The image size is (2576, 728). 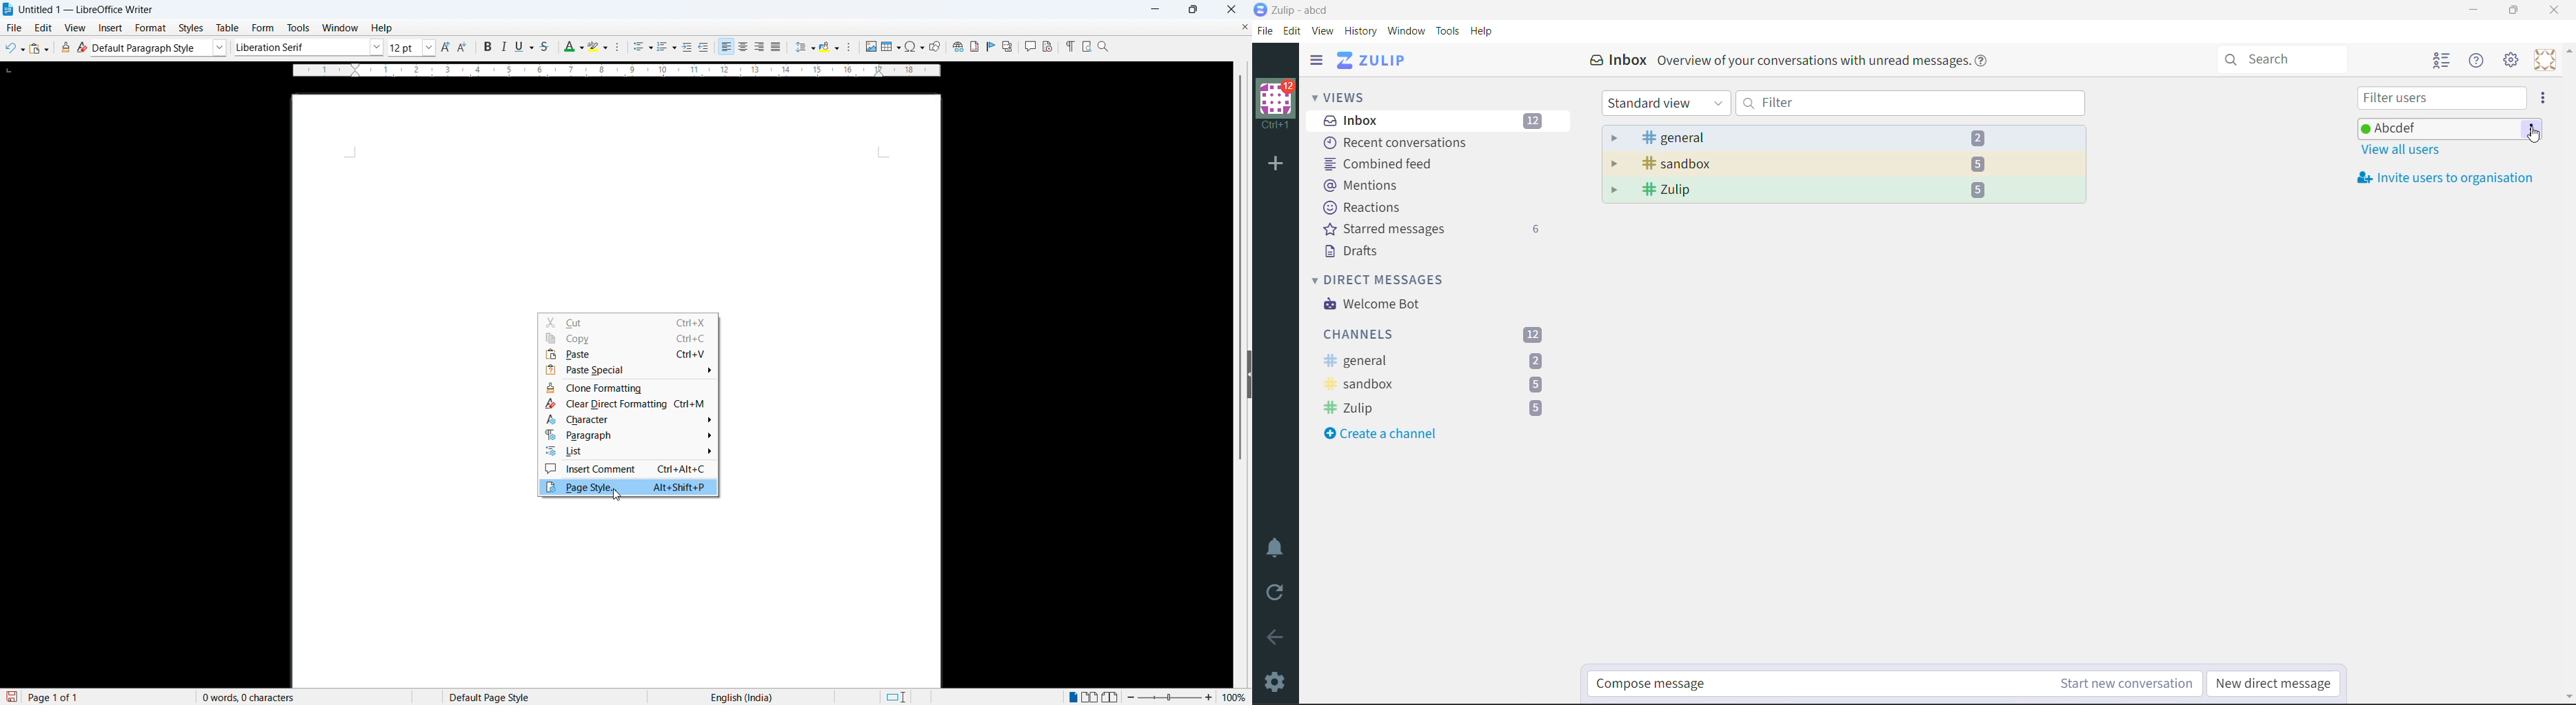 I want to click on Undo , so click(x=15, y=48).